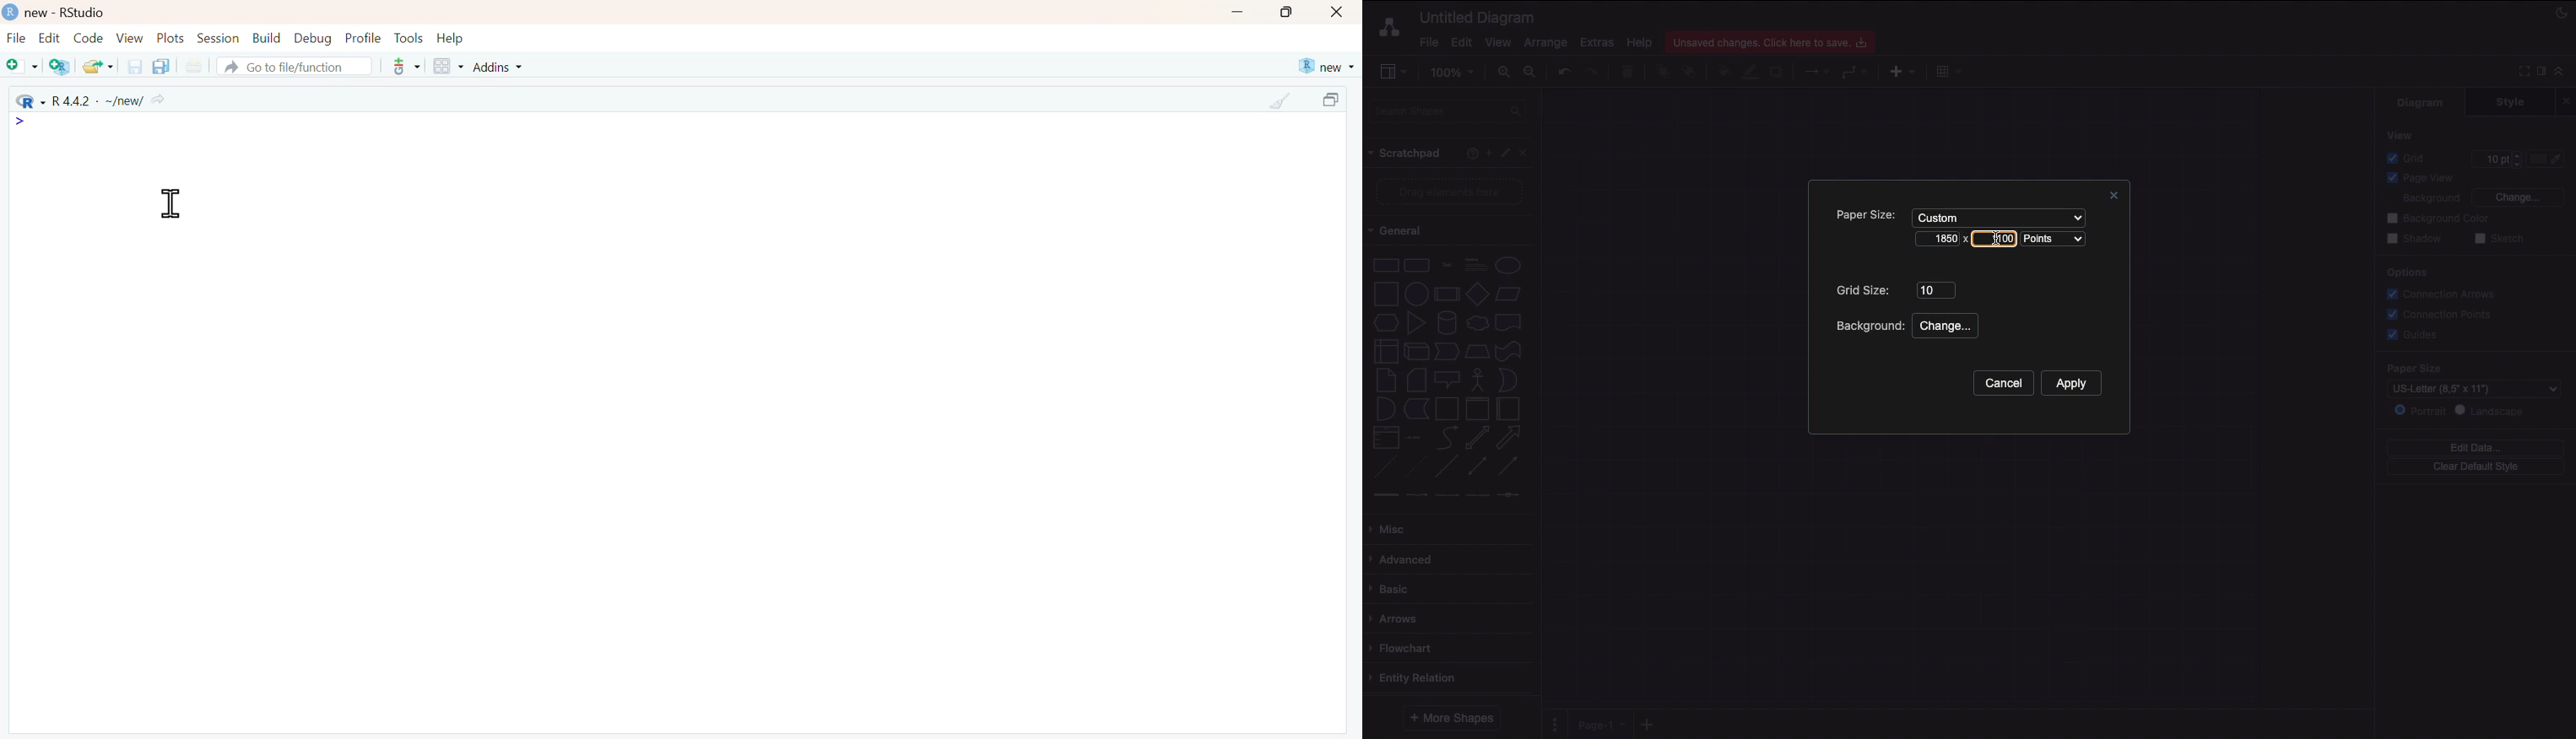 This screenshot has height=756, width=2576. What do you see at coordinates (59, 67) in the screenshot?
I see `Create a project` at bounding box center [59, 67].